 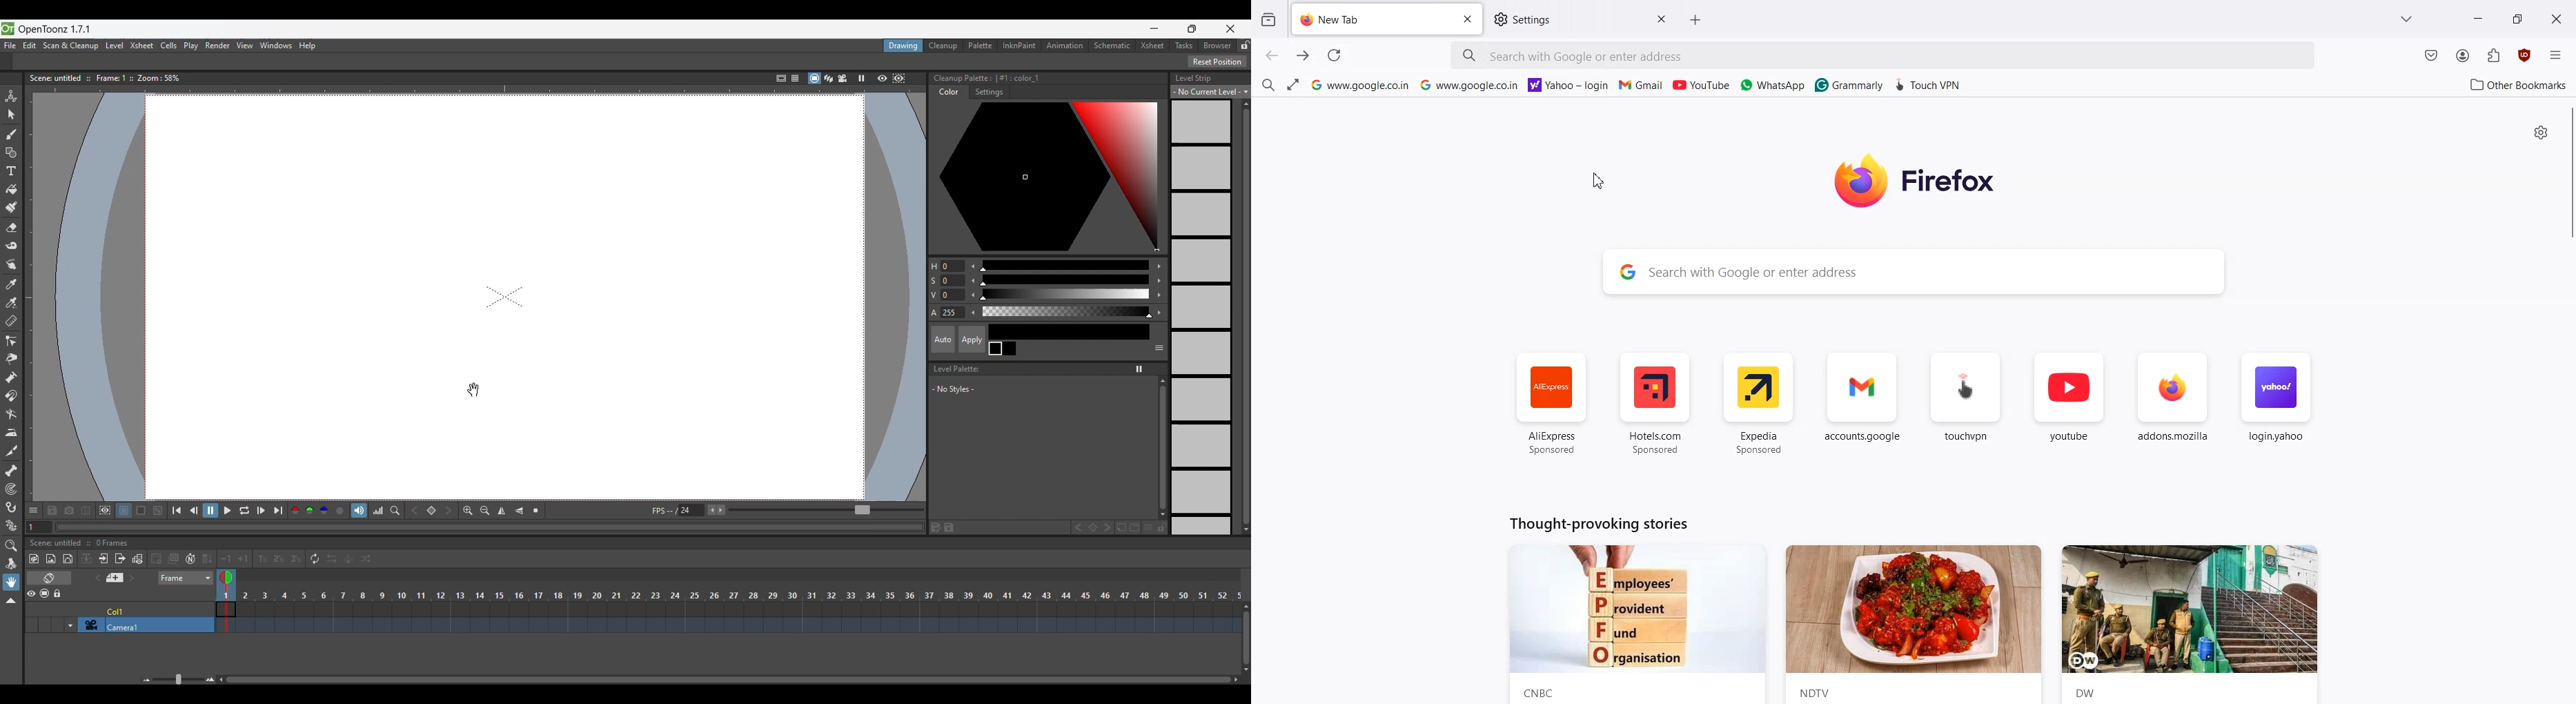 I want to click on Close sub Xsheet, so click(x=120, y=559).